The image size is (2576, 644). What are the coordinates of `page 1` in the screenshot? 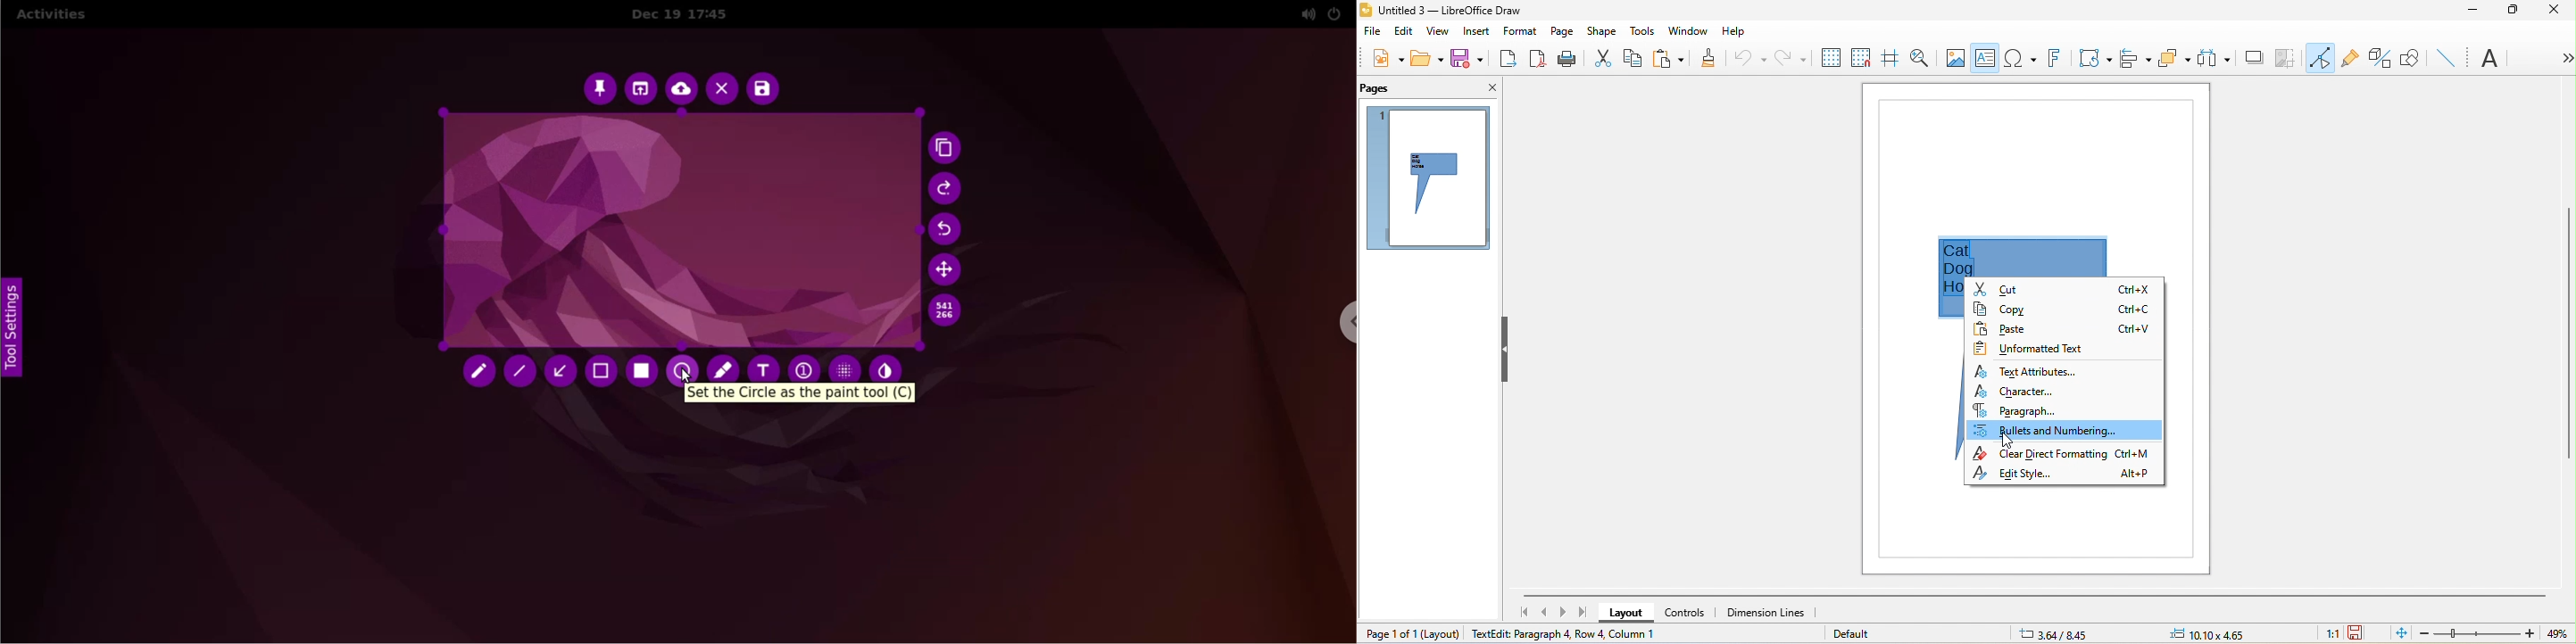 It's located at (1425, 178).